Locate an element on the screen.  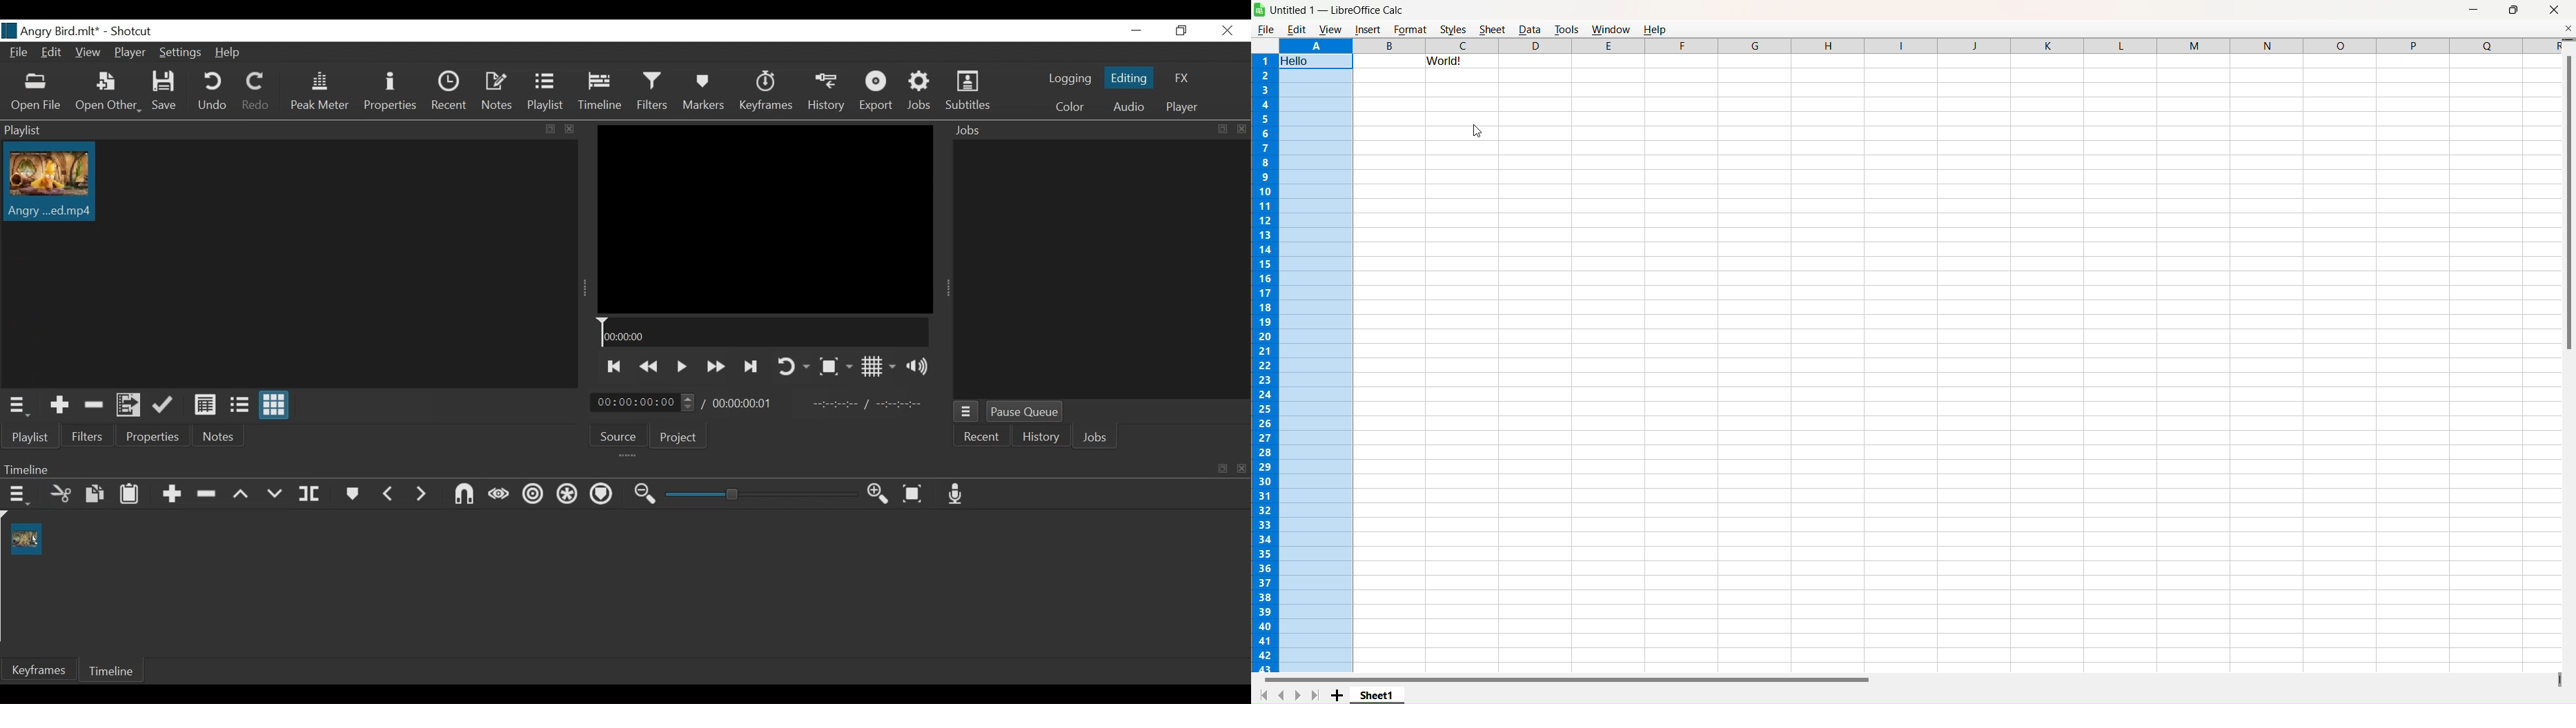
FX is located at coordinates (1182, 78).